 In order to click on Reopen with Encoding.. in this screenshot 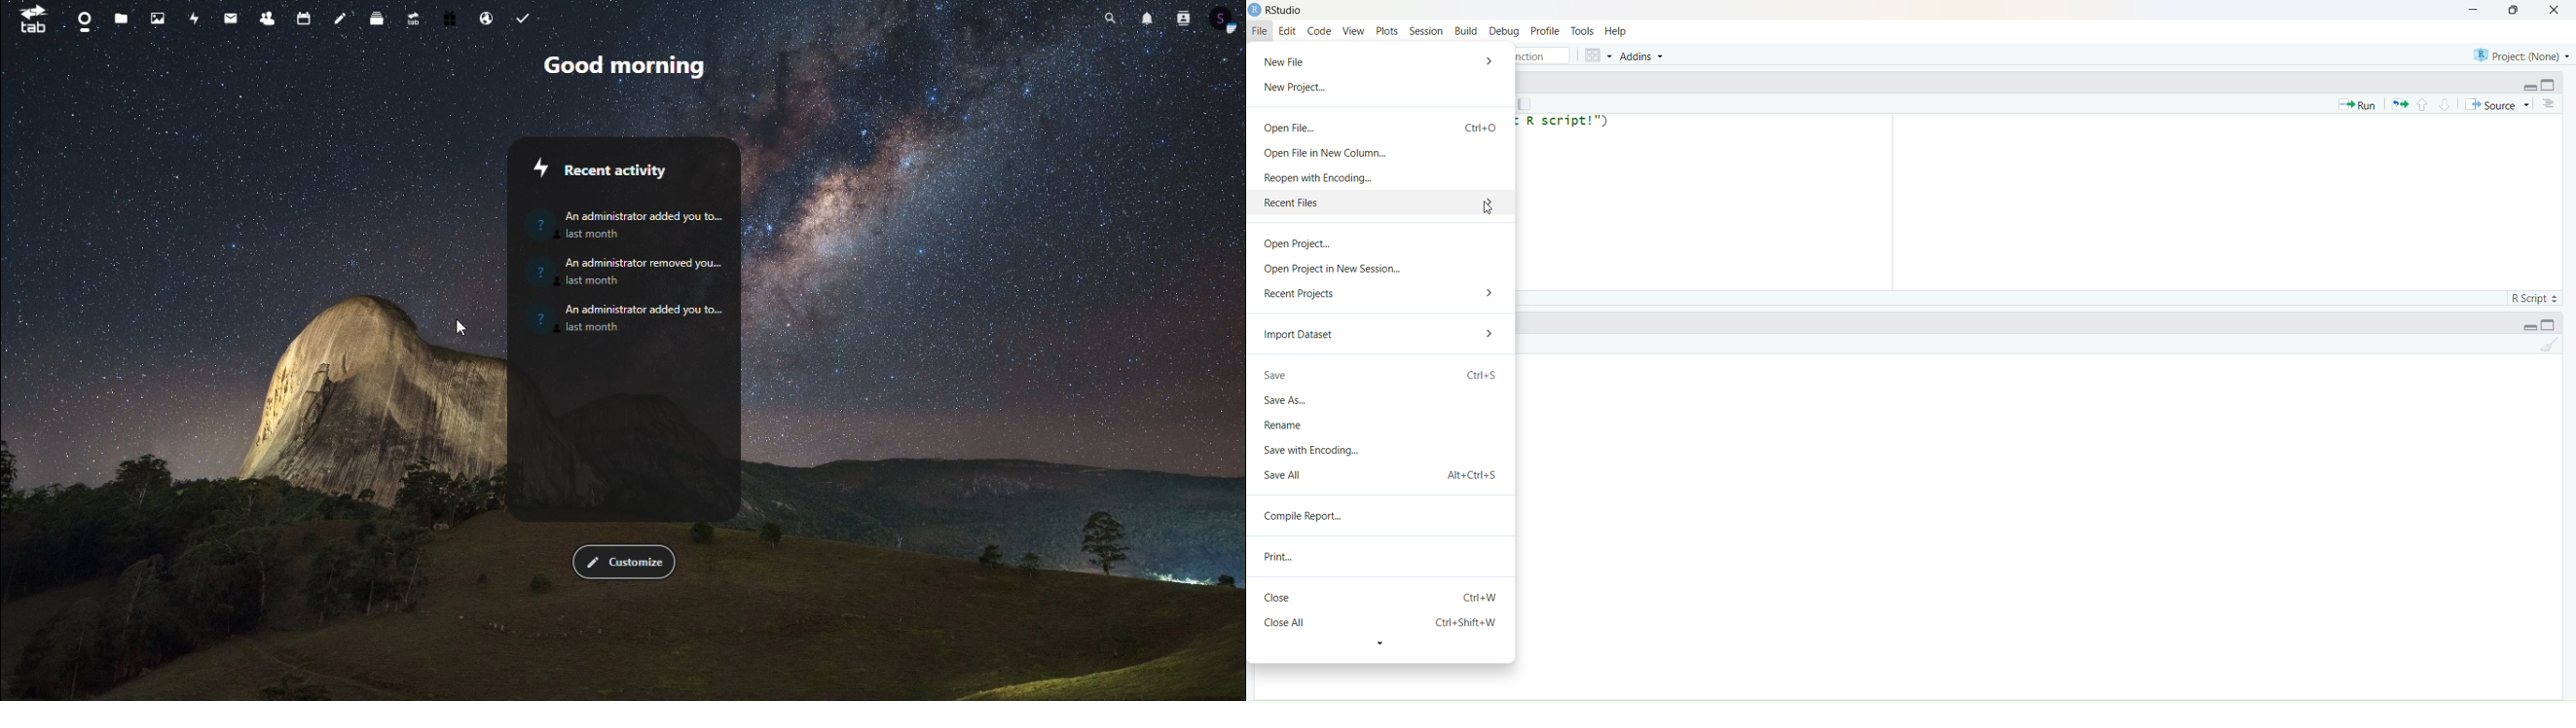, I will do `click(1319, 178)`.